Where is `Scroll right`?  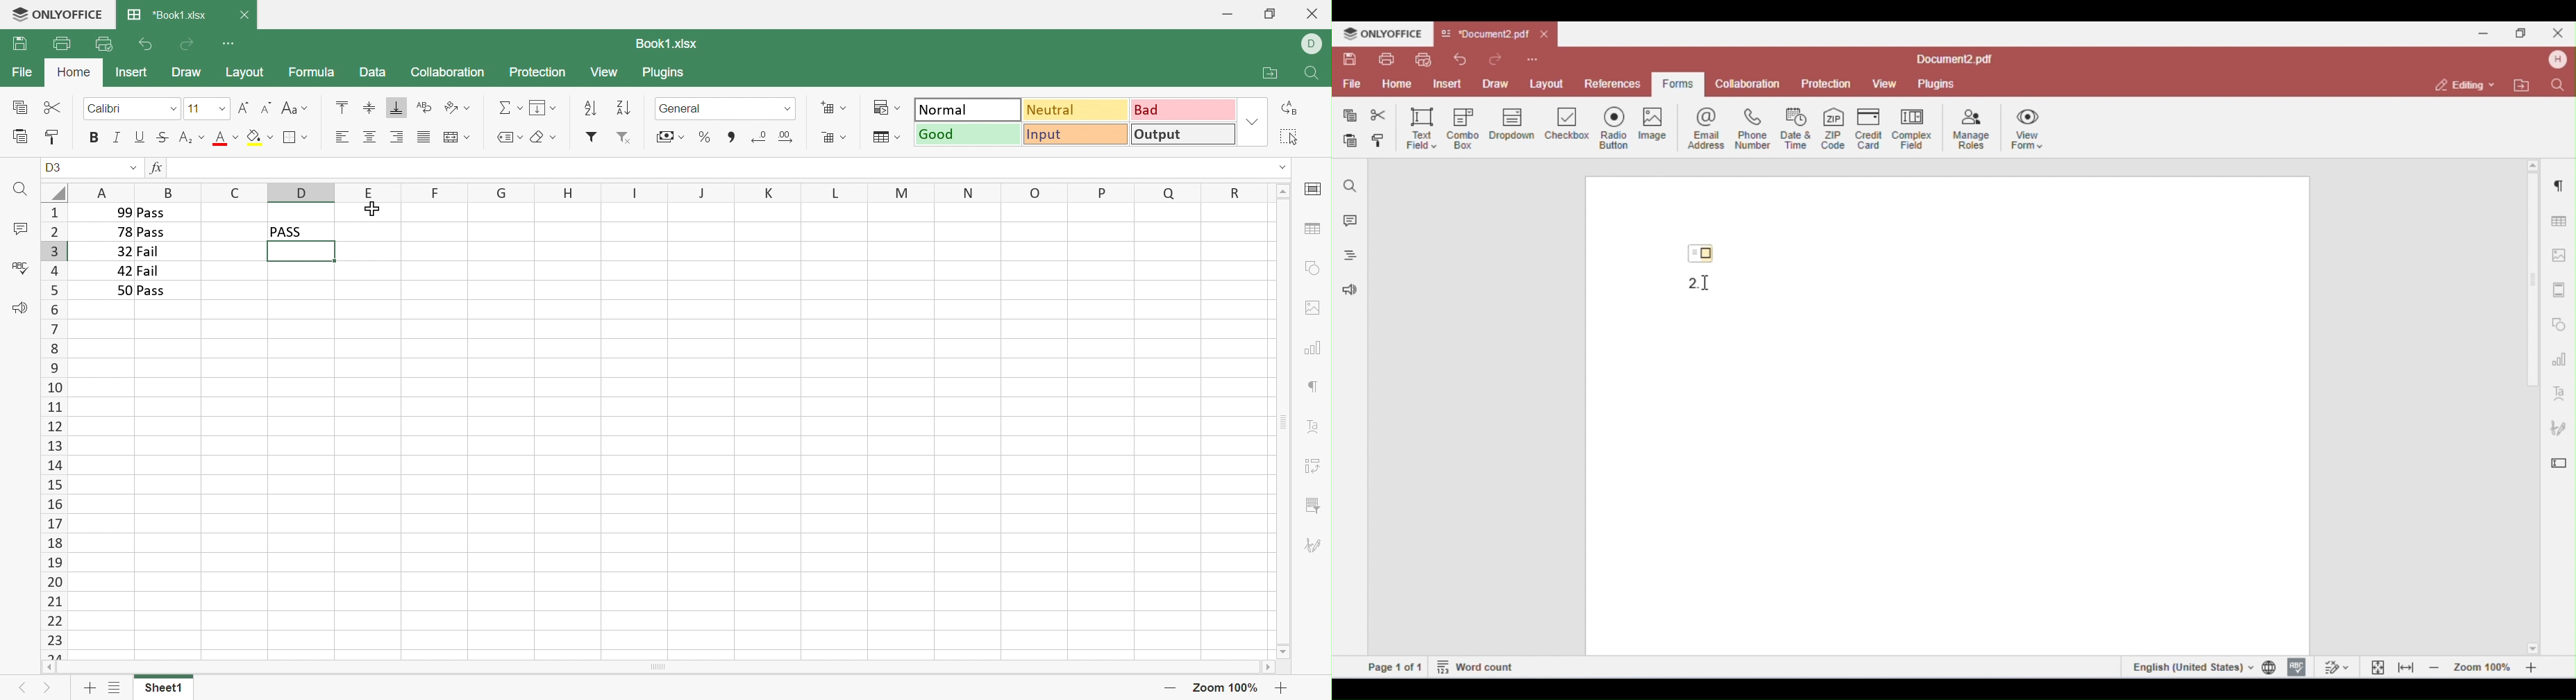
Scroll right is located at coordinates (1268, 669).